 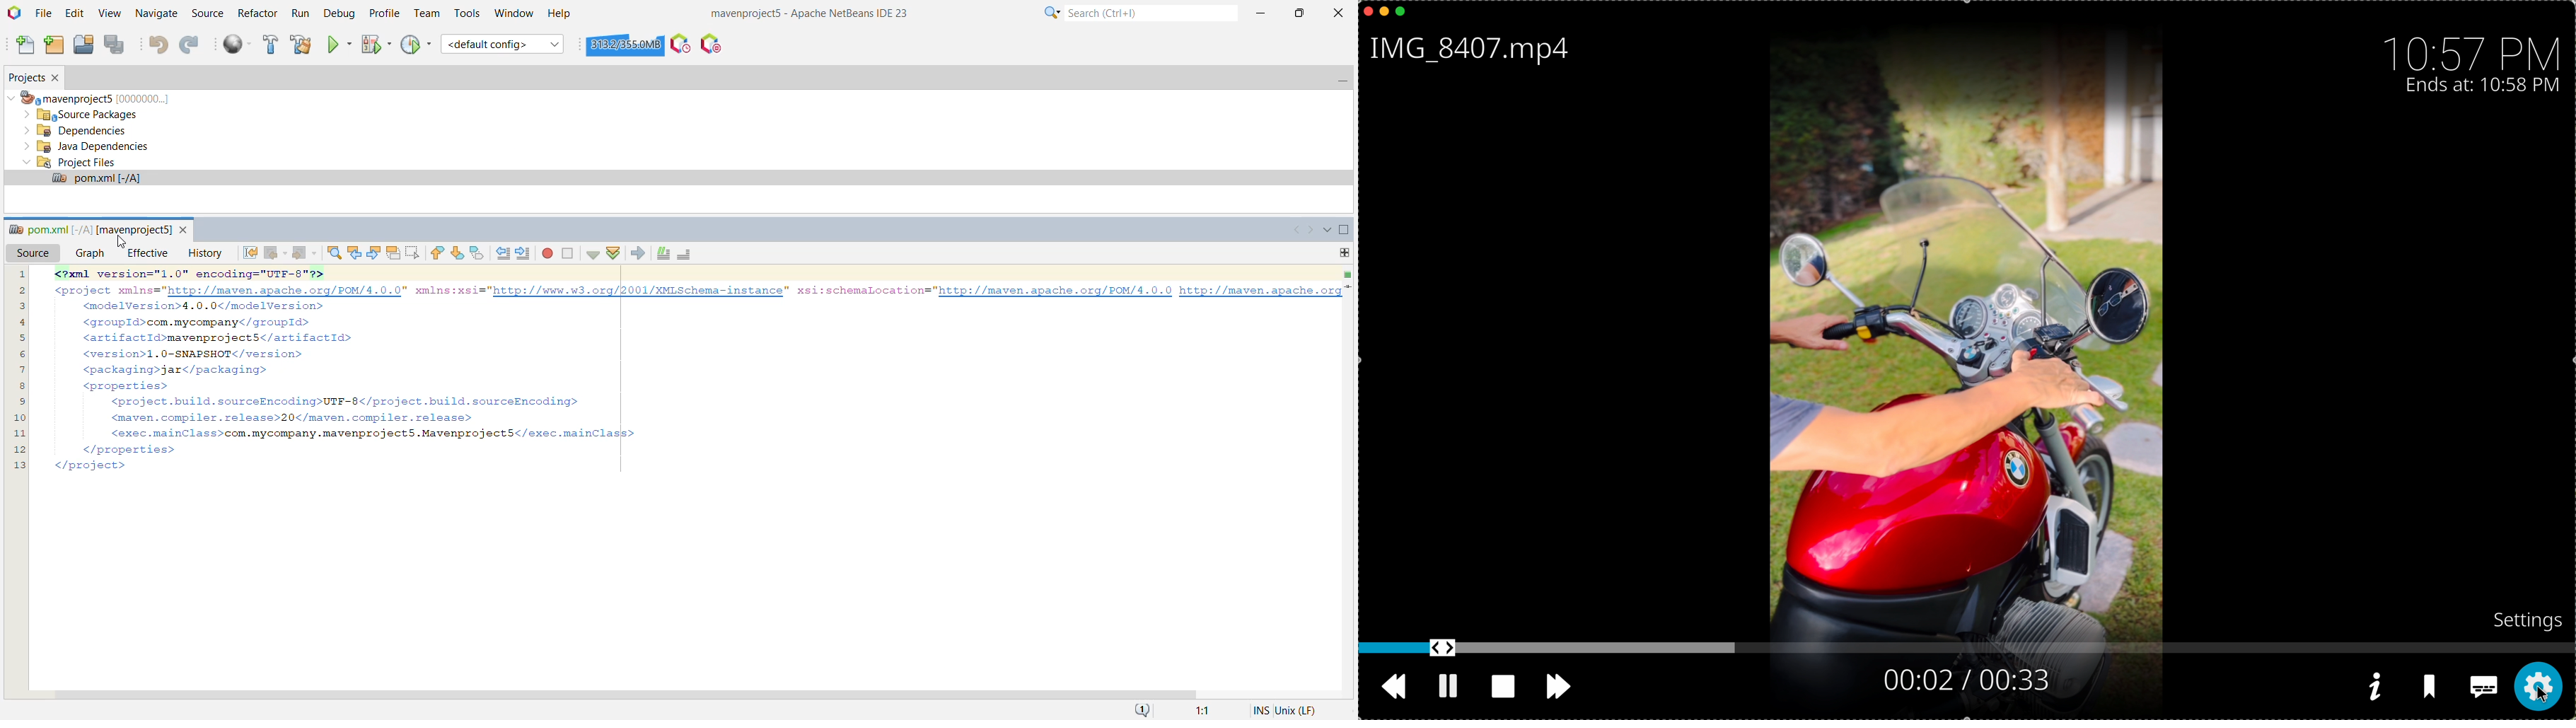 What do you see at coordinates (85, 146) in the screenshot?
I see `Java Dependencies` at bounding box center [85, 146].